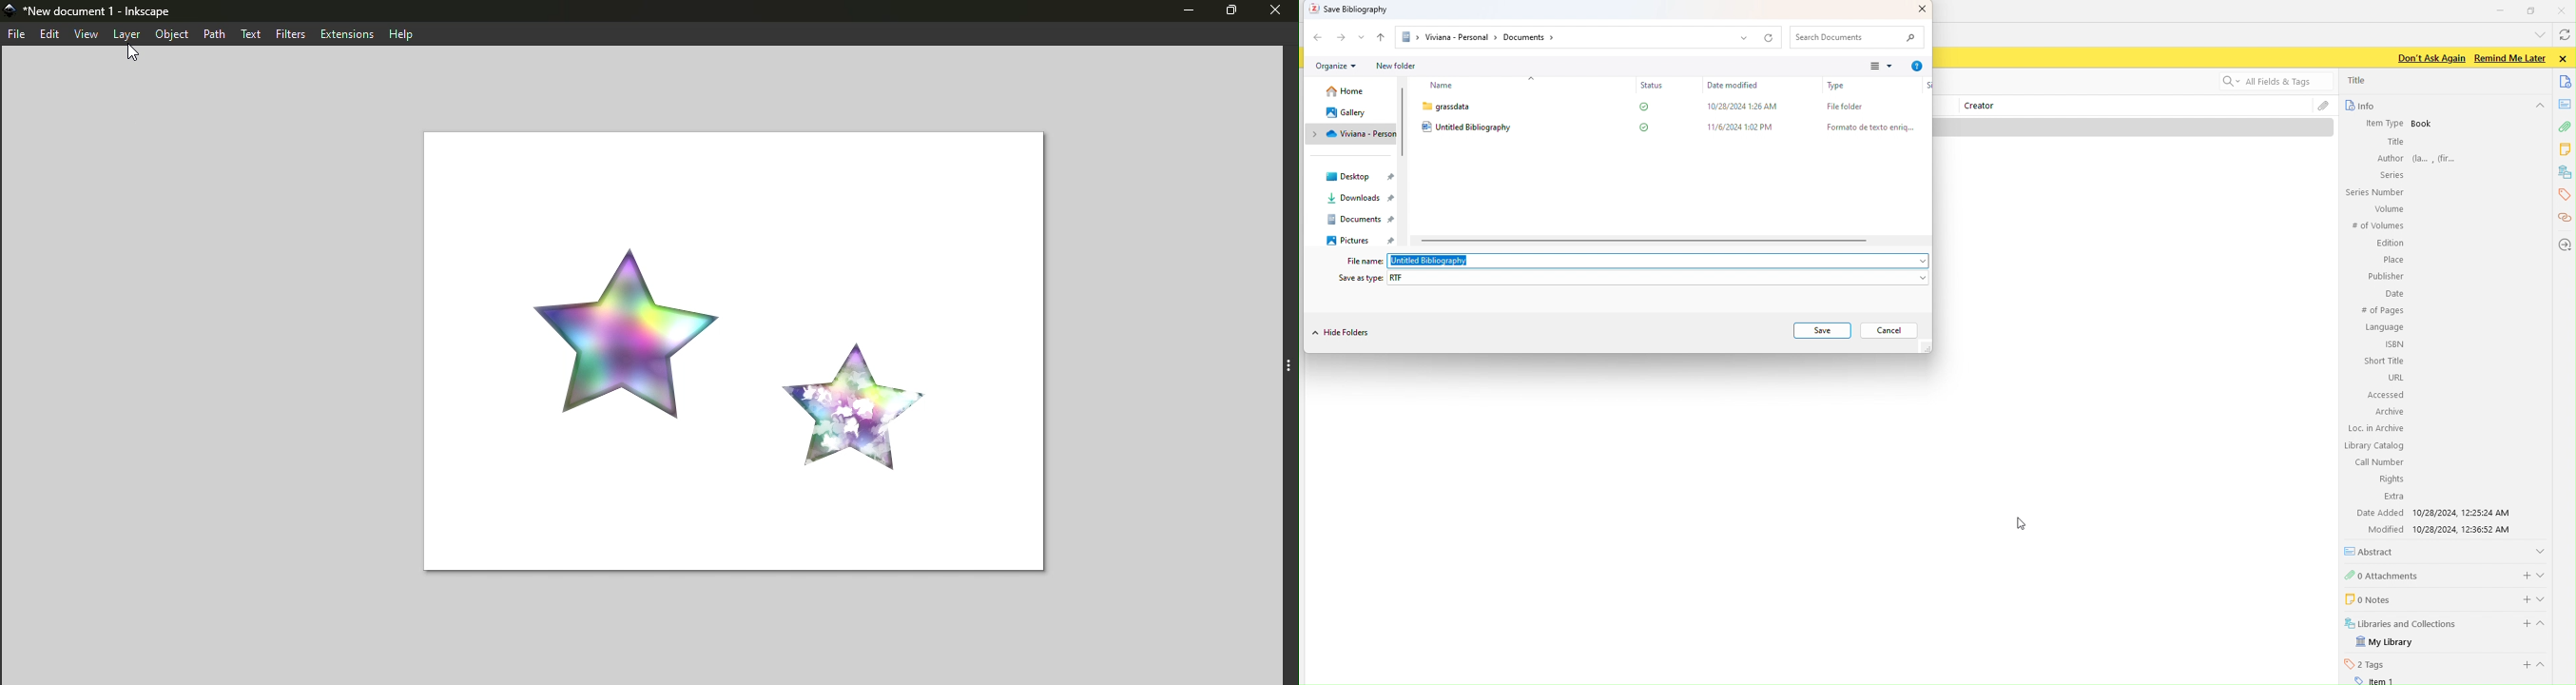  Describe the element at coordinates (2510, 58) in the screenshot. I see `Remind Me Later` at that location.